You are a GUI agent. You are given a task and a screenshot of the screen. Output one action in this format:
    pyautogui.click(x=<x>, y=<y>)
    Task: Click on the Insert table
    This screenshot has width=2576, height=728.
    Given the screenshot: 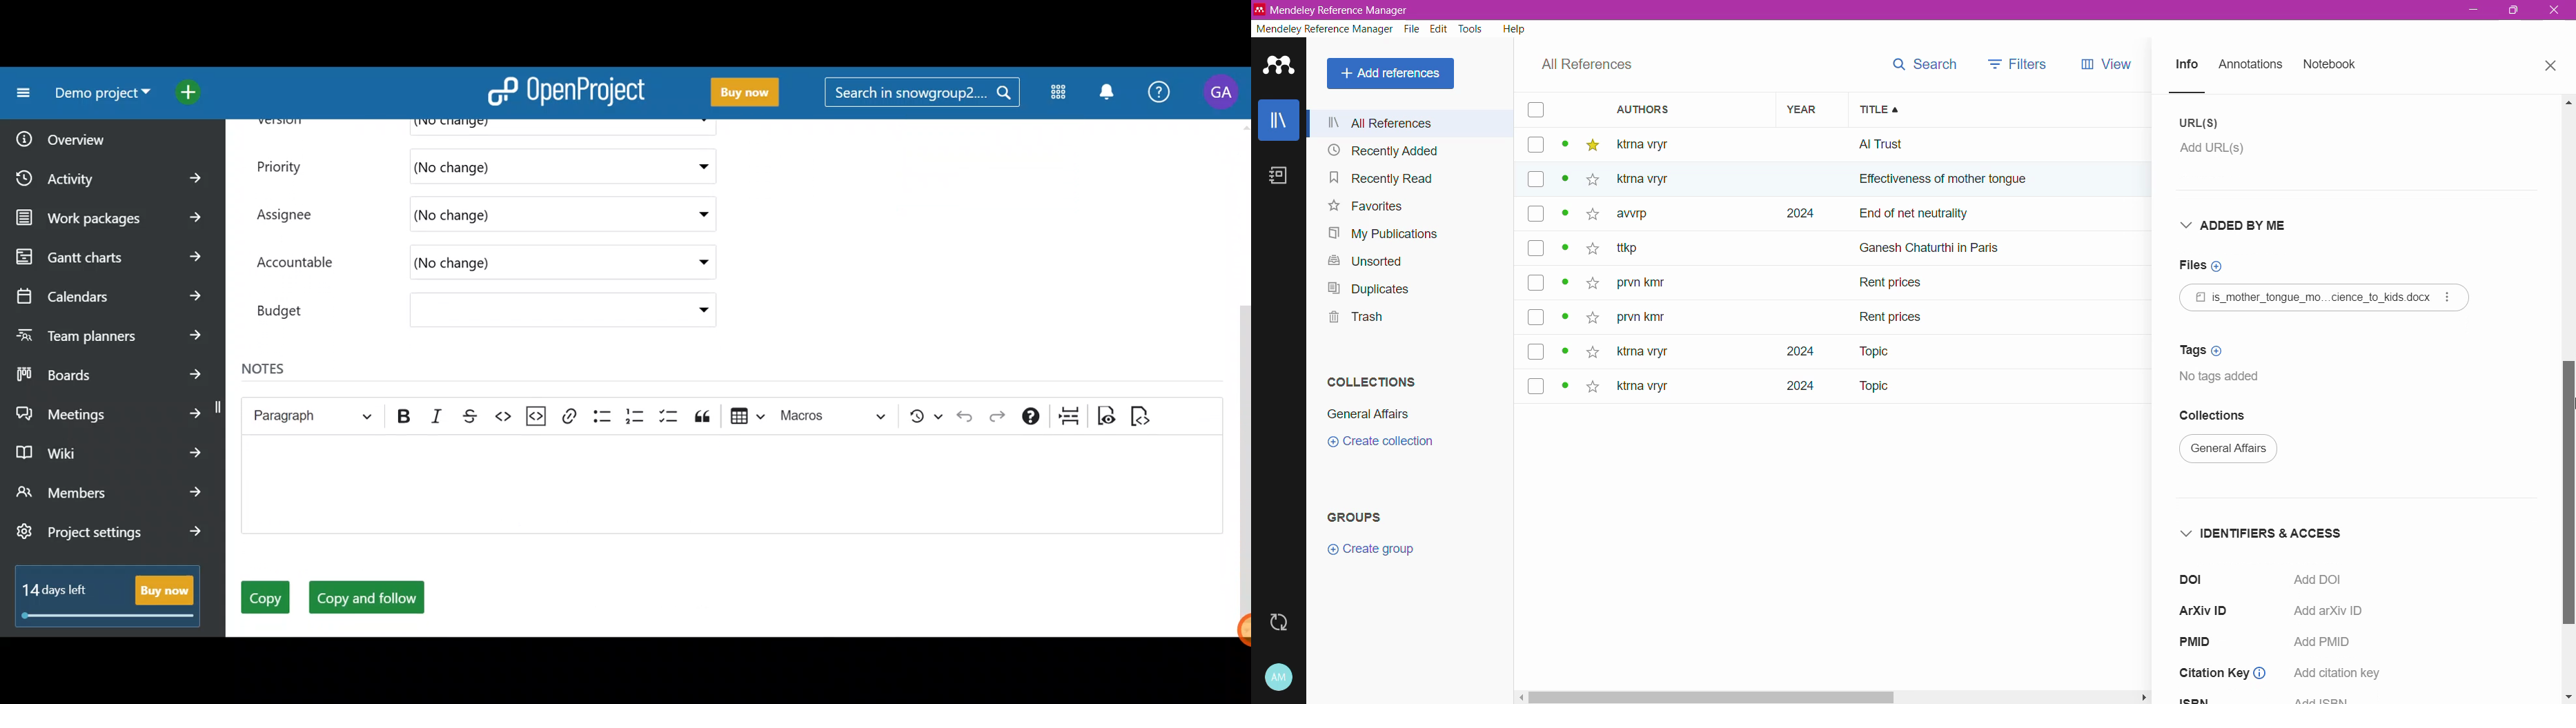 What is the action you would take?
    pyautogui.click(x=746, y=415)
    